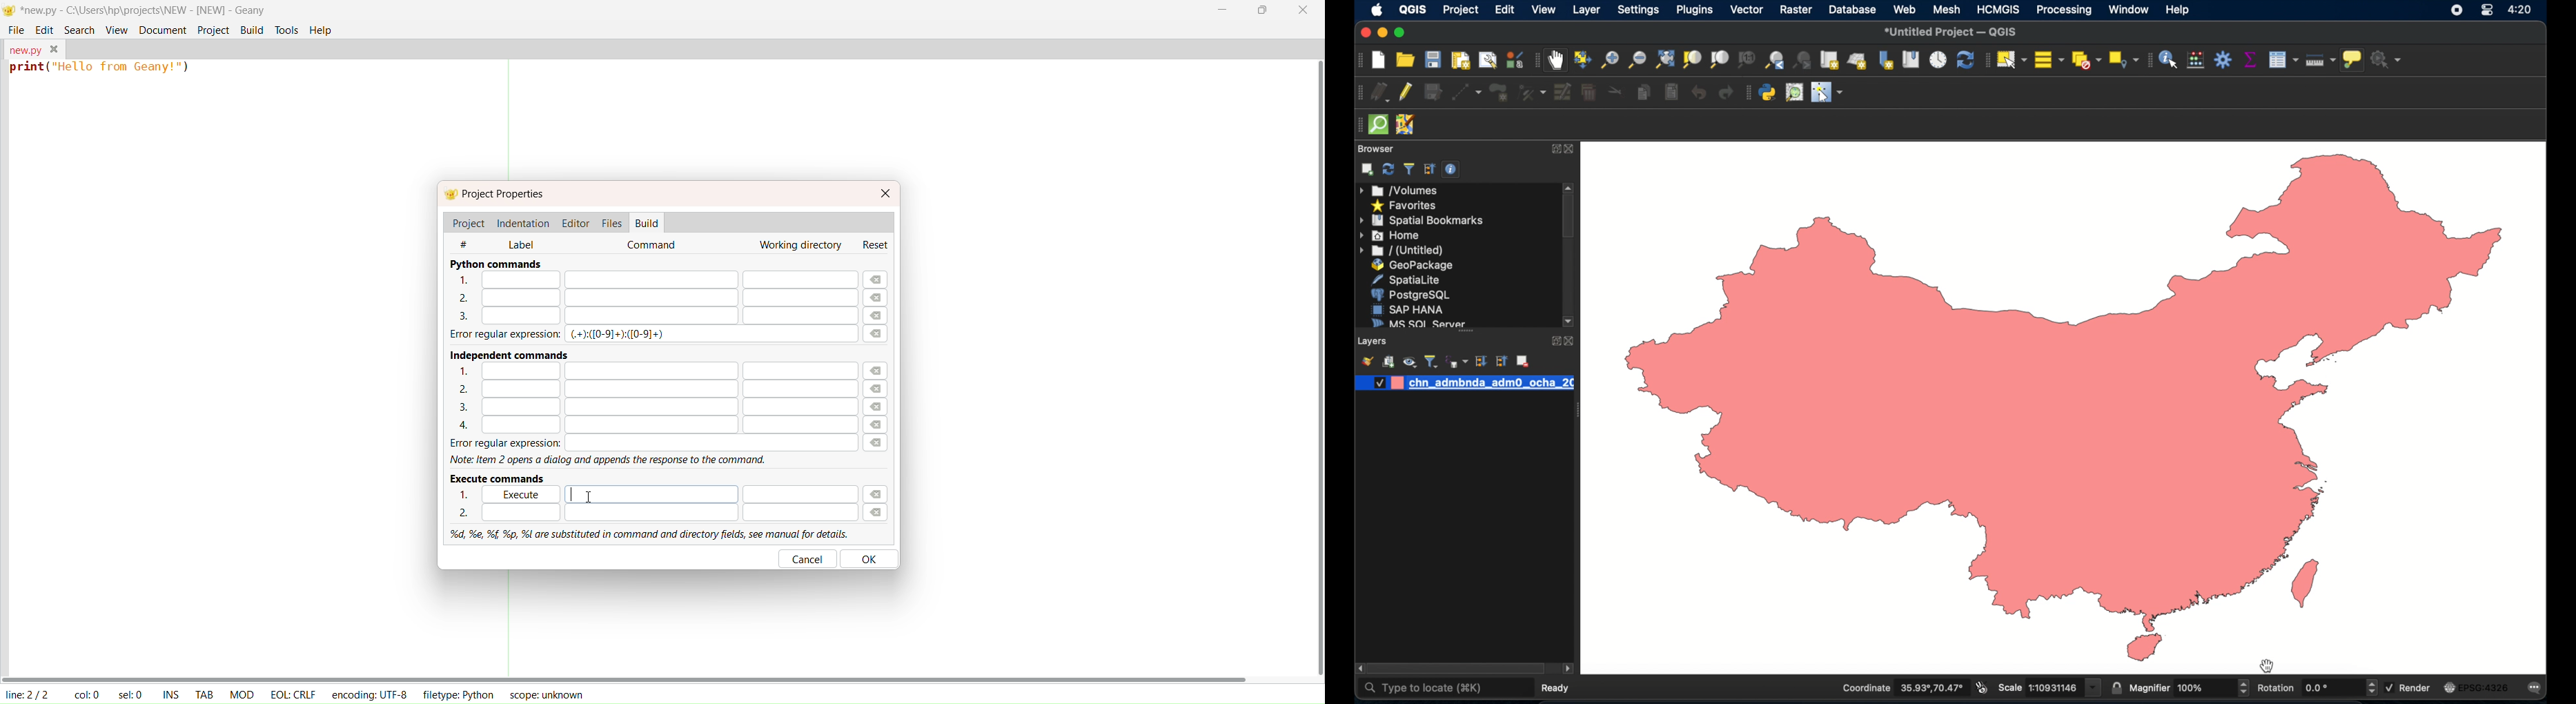 This screenshot has width=2576, height=728. Describe the element at coordinates (1406, 91) in the screenshot. I see `toggle editing` at that location.